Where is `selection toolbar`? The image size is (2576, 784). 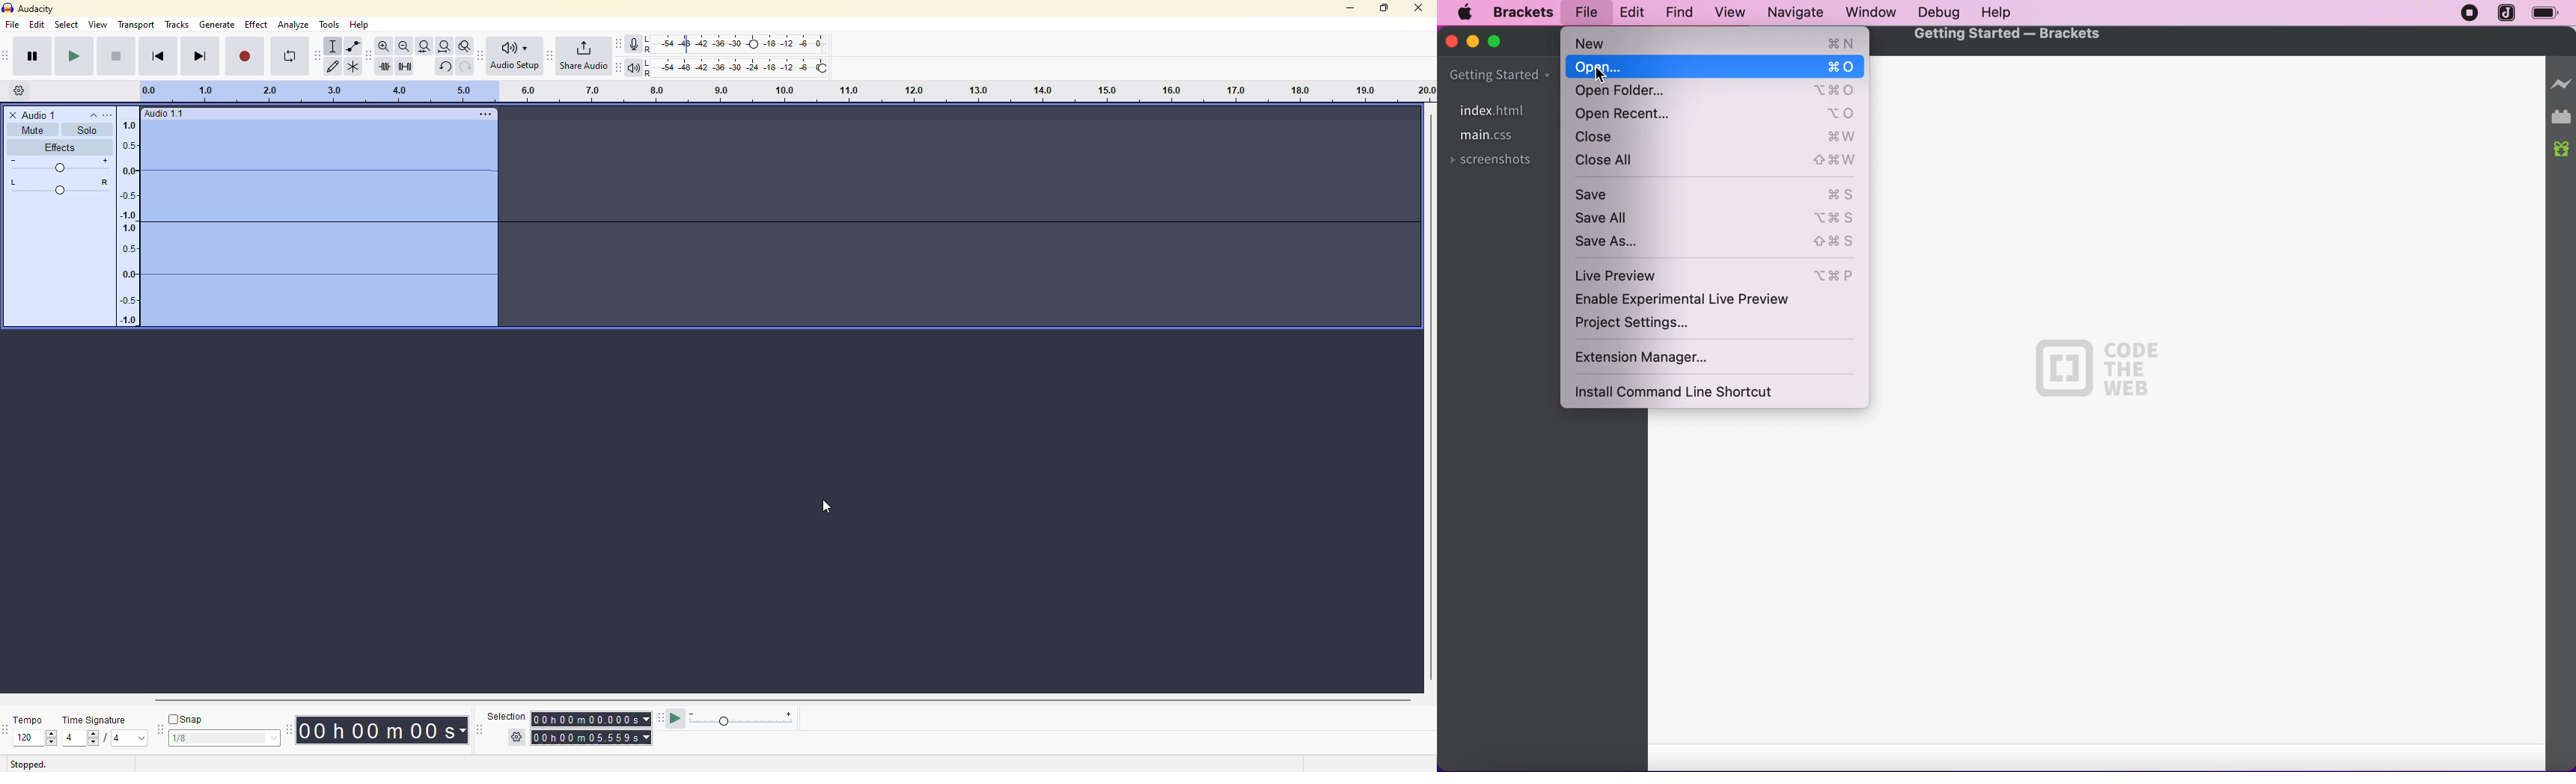
selection toolbar is located at coordinates (477, 730).